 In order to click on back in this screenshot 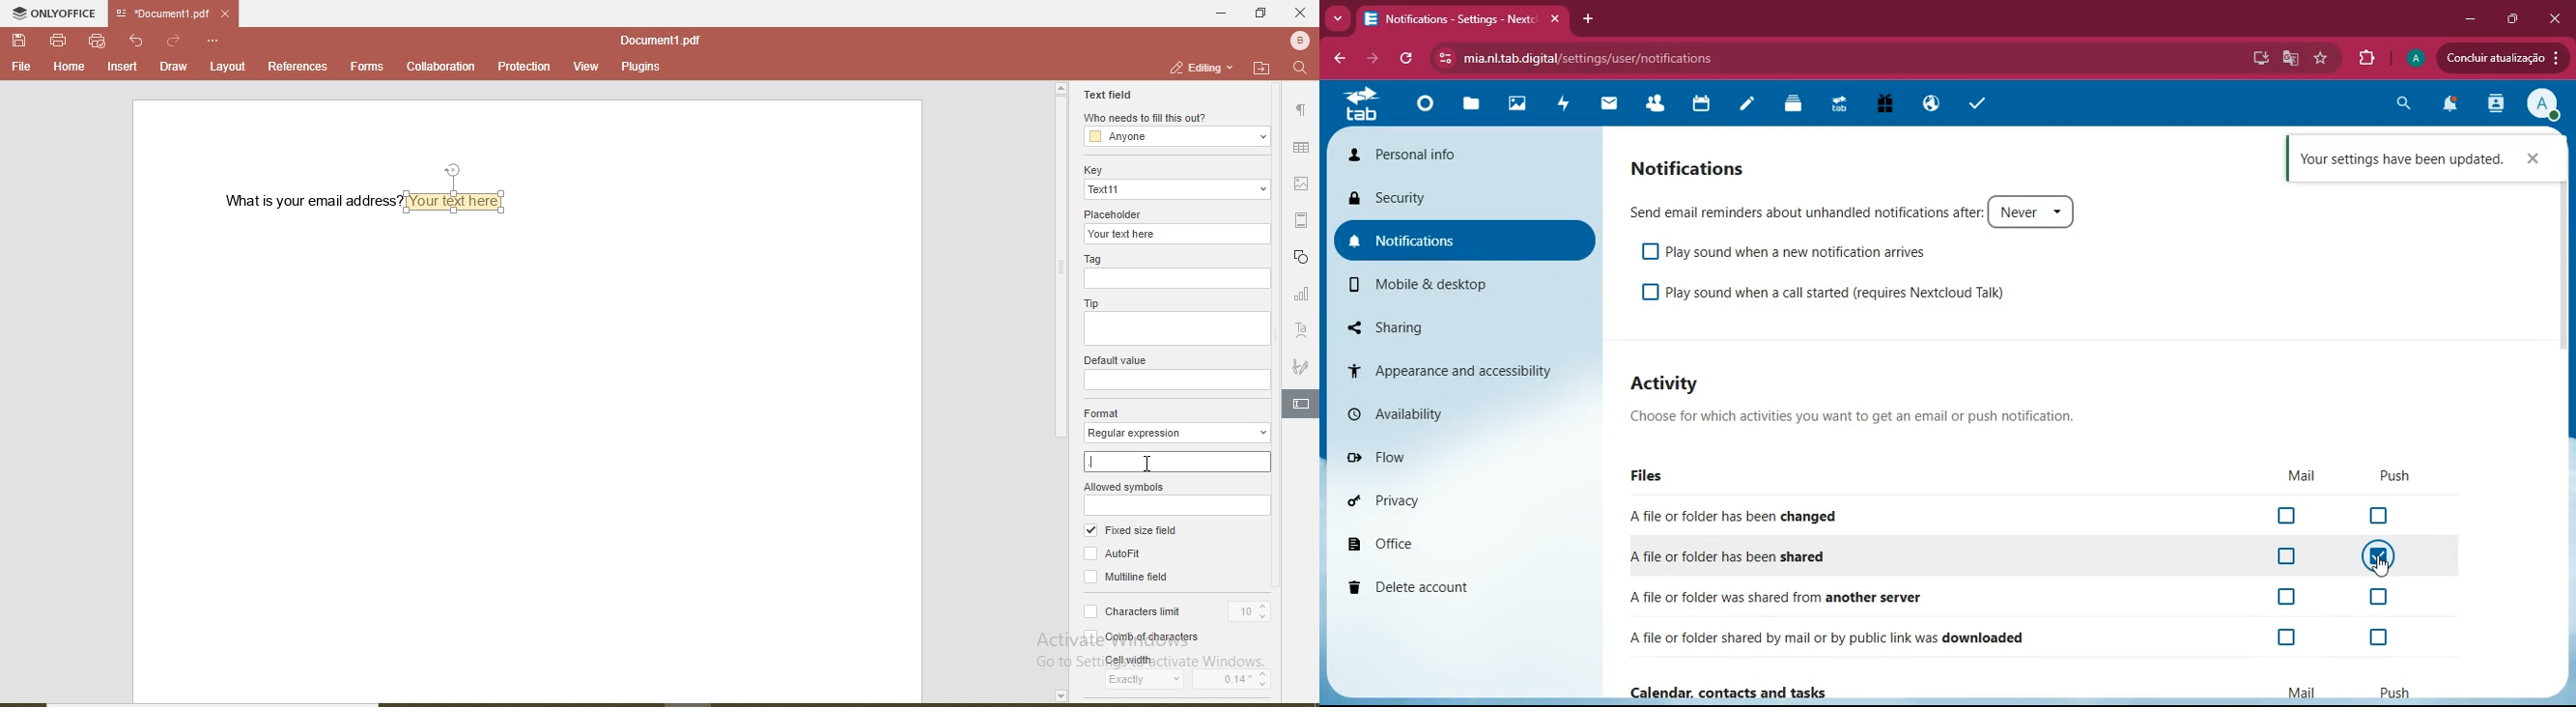, I will do `click(1342, 58)`.